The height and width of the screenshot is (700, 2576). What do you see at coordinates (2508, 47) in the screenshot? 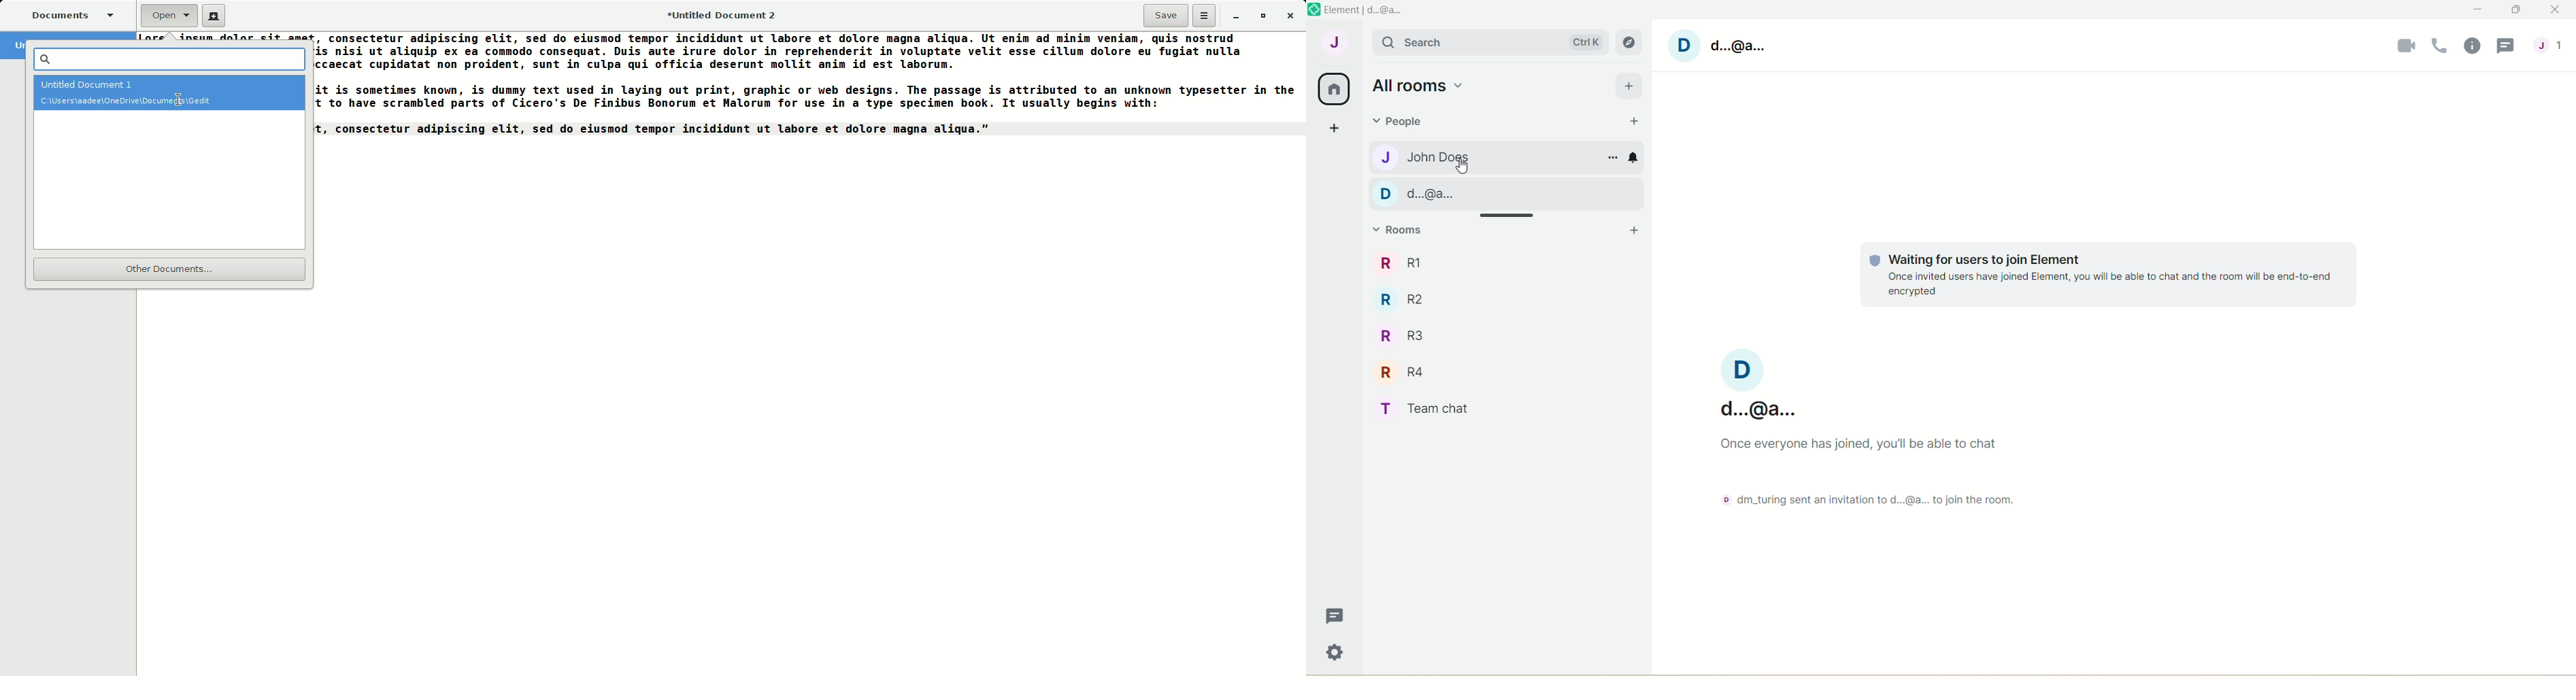
I see `threads` at bounding box center [2508, 47].